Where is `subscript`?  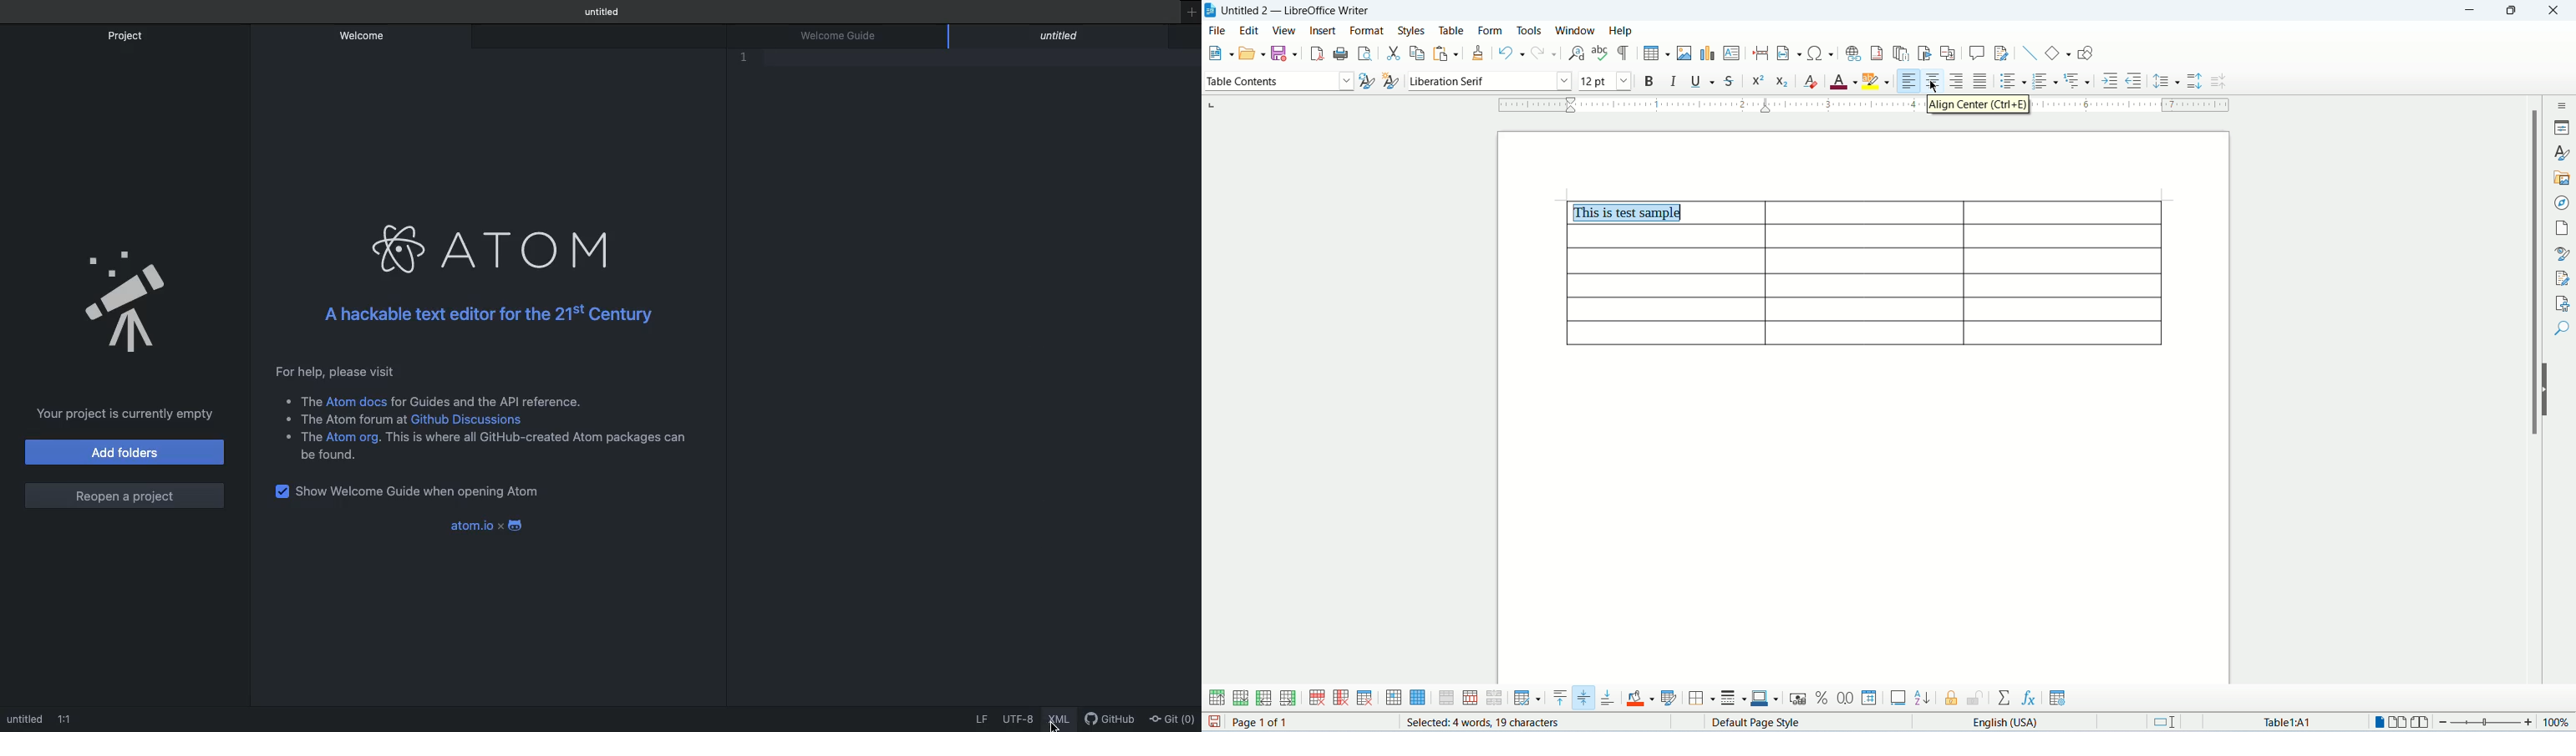
subscript is located at coordinates (1780, 83).